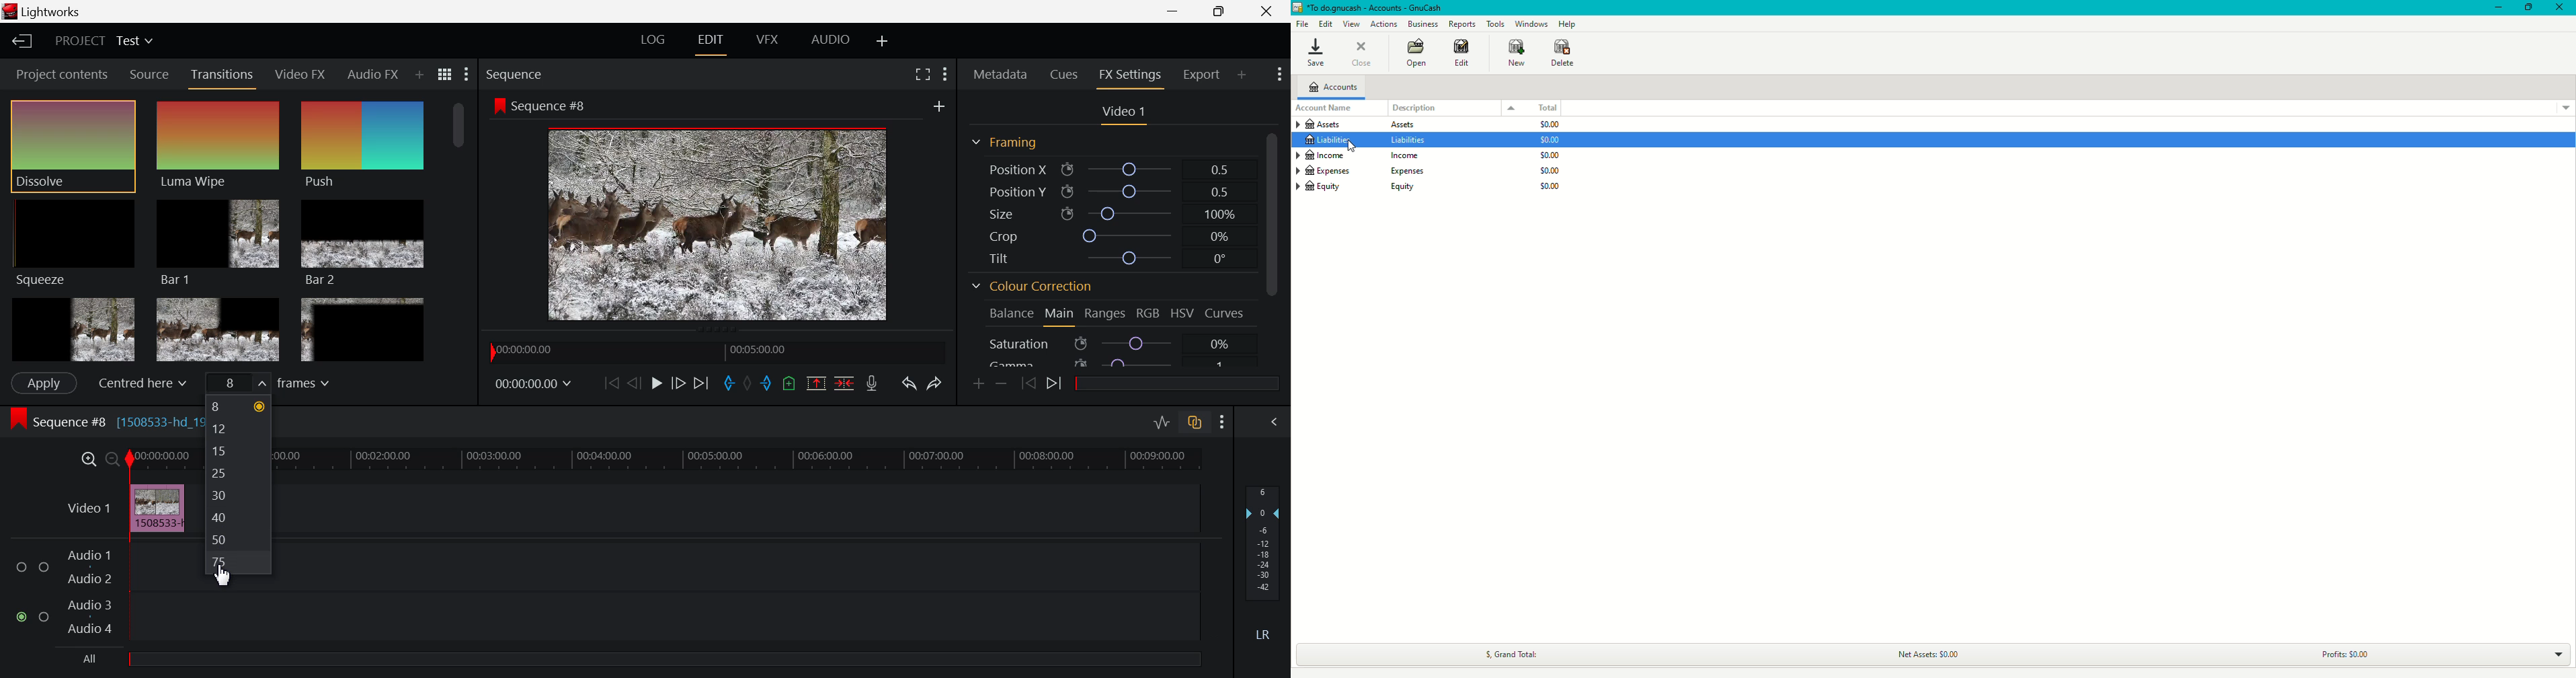 Image resolution: width=2576 pixels, height=700 pixels. I want to click on Restore, so click(2525, 7).